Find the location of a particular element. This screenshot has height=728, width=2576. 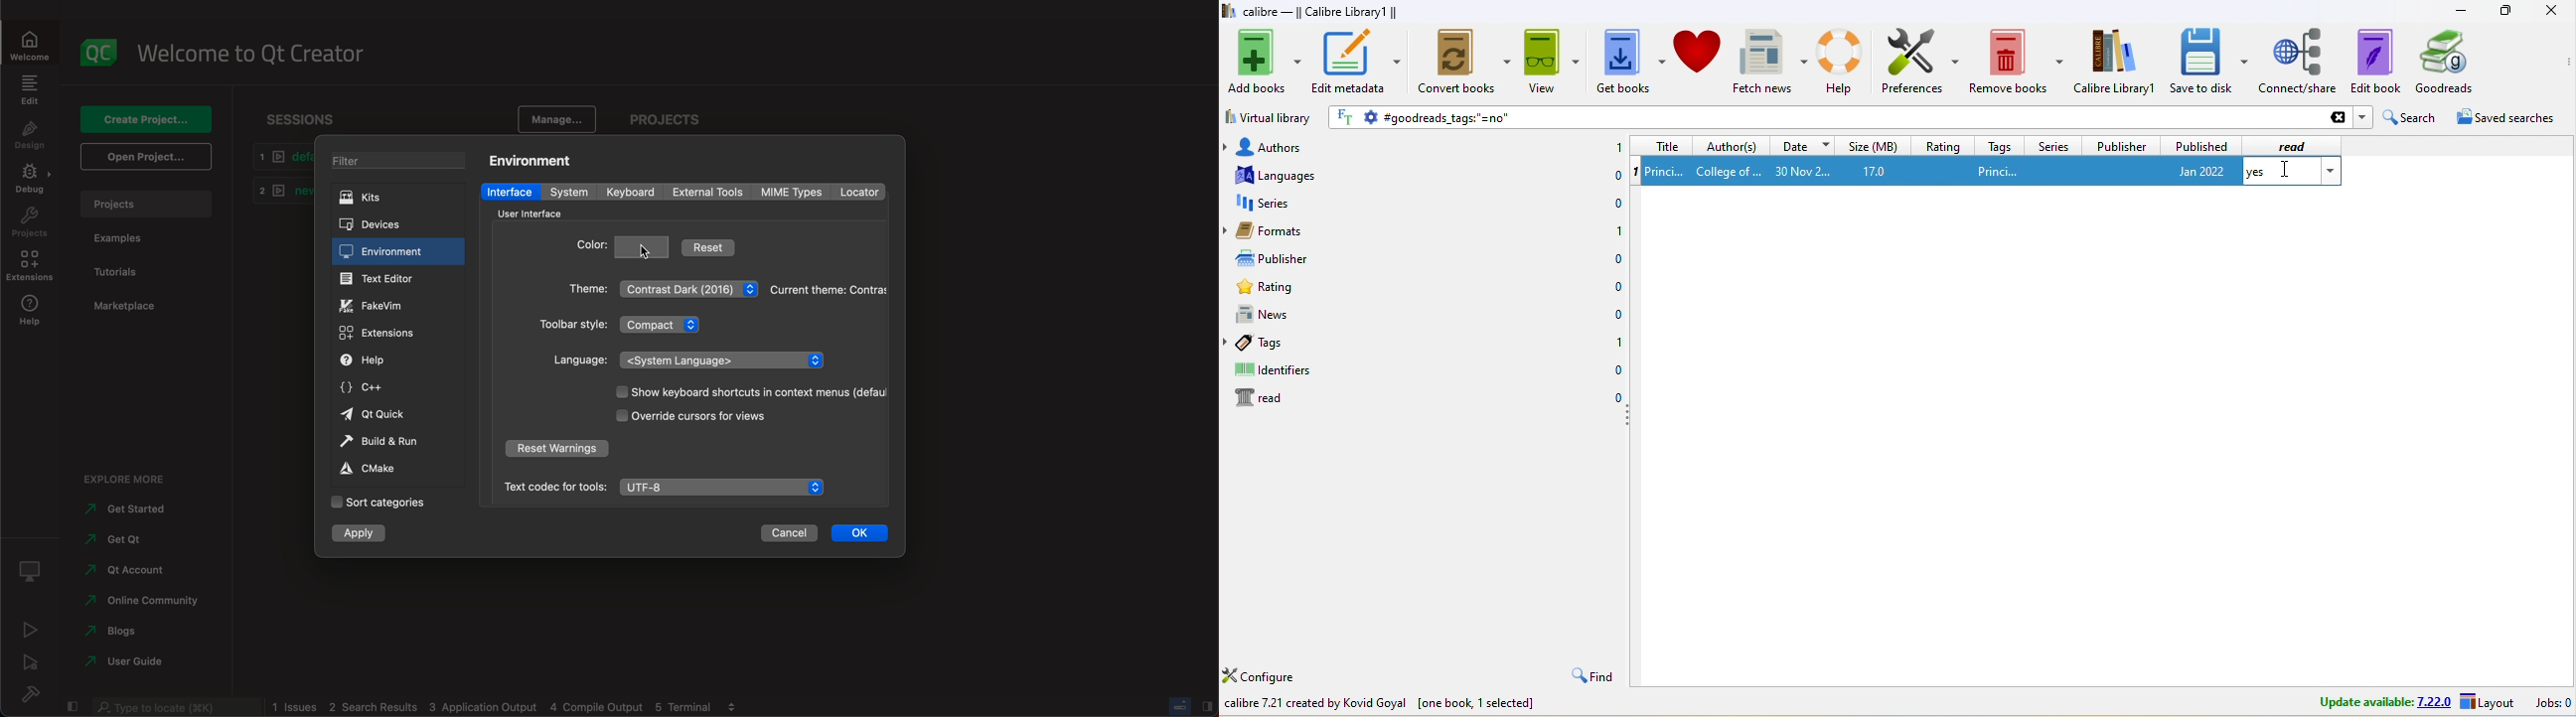

help is located at coordinates (31, 314).